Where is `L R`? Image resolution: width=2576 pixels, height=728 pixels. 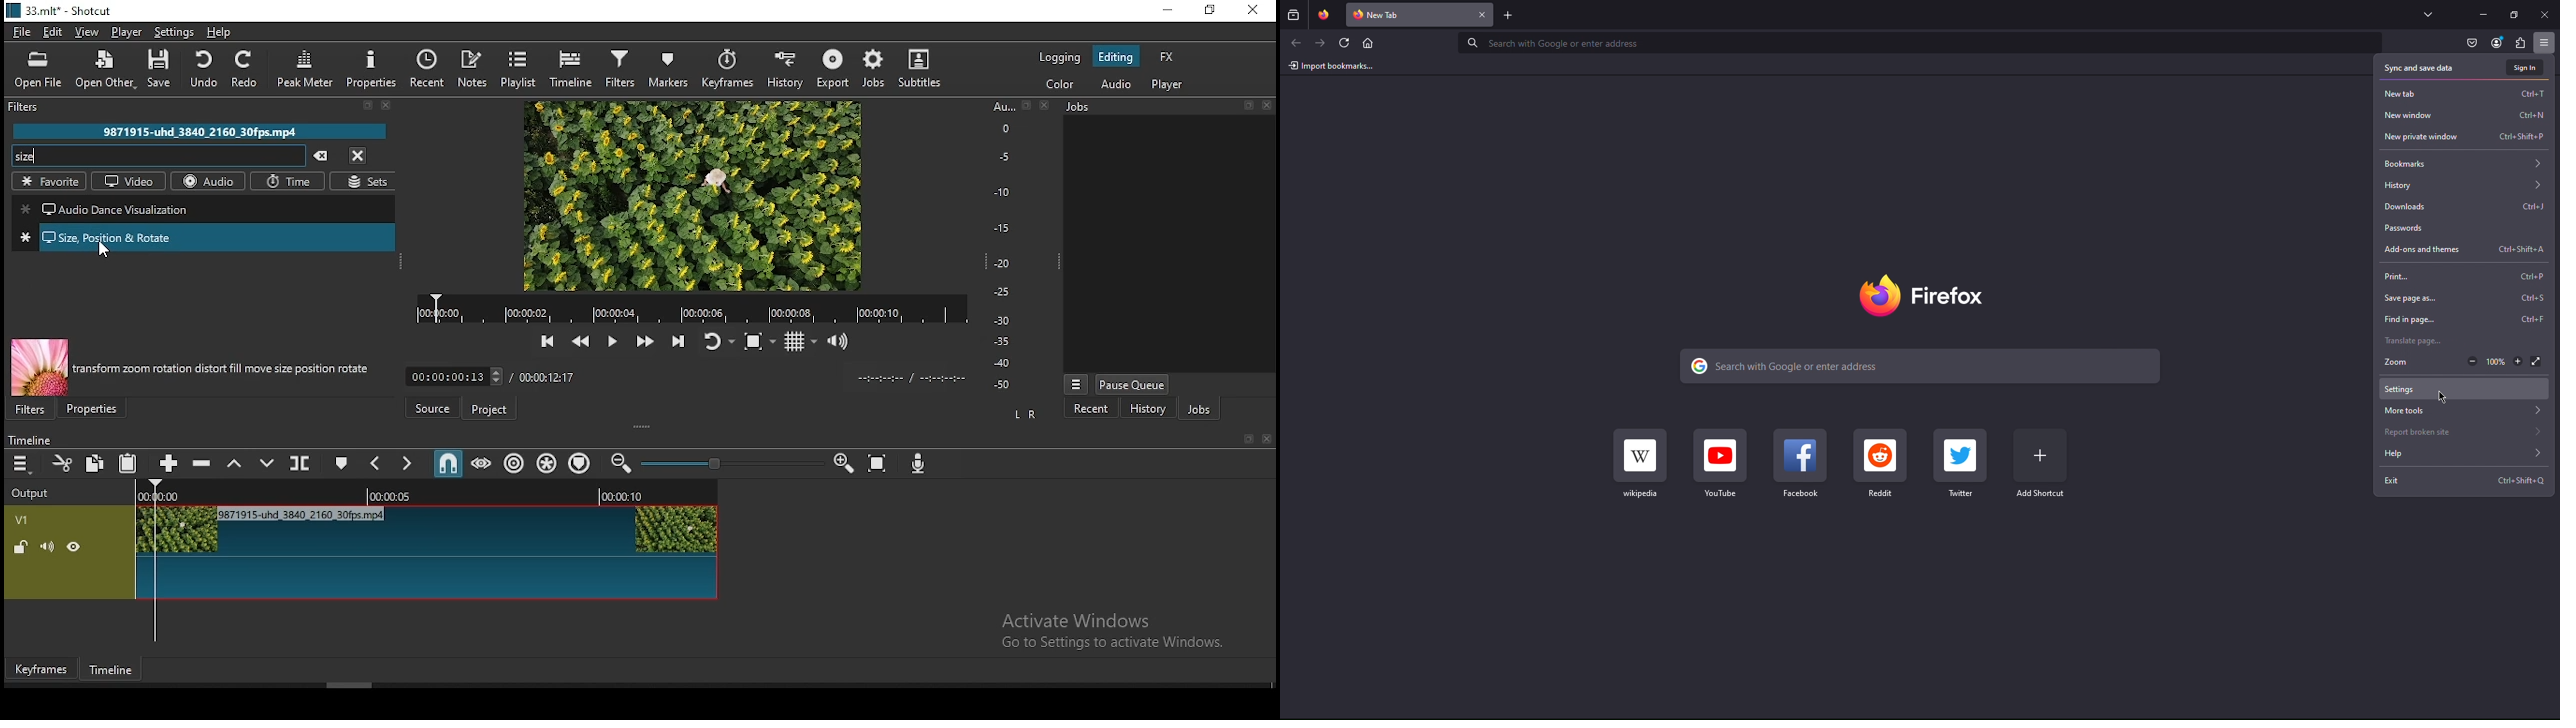 L R is located at coordinates (1021, 413).